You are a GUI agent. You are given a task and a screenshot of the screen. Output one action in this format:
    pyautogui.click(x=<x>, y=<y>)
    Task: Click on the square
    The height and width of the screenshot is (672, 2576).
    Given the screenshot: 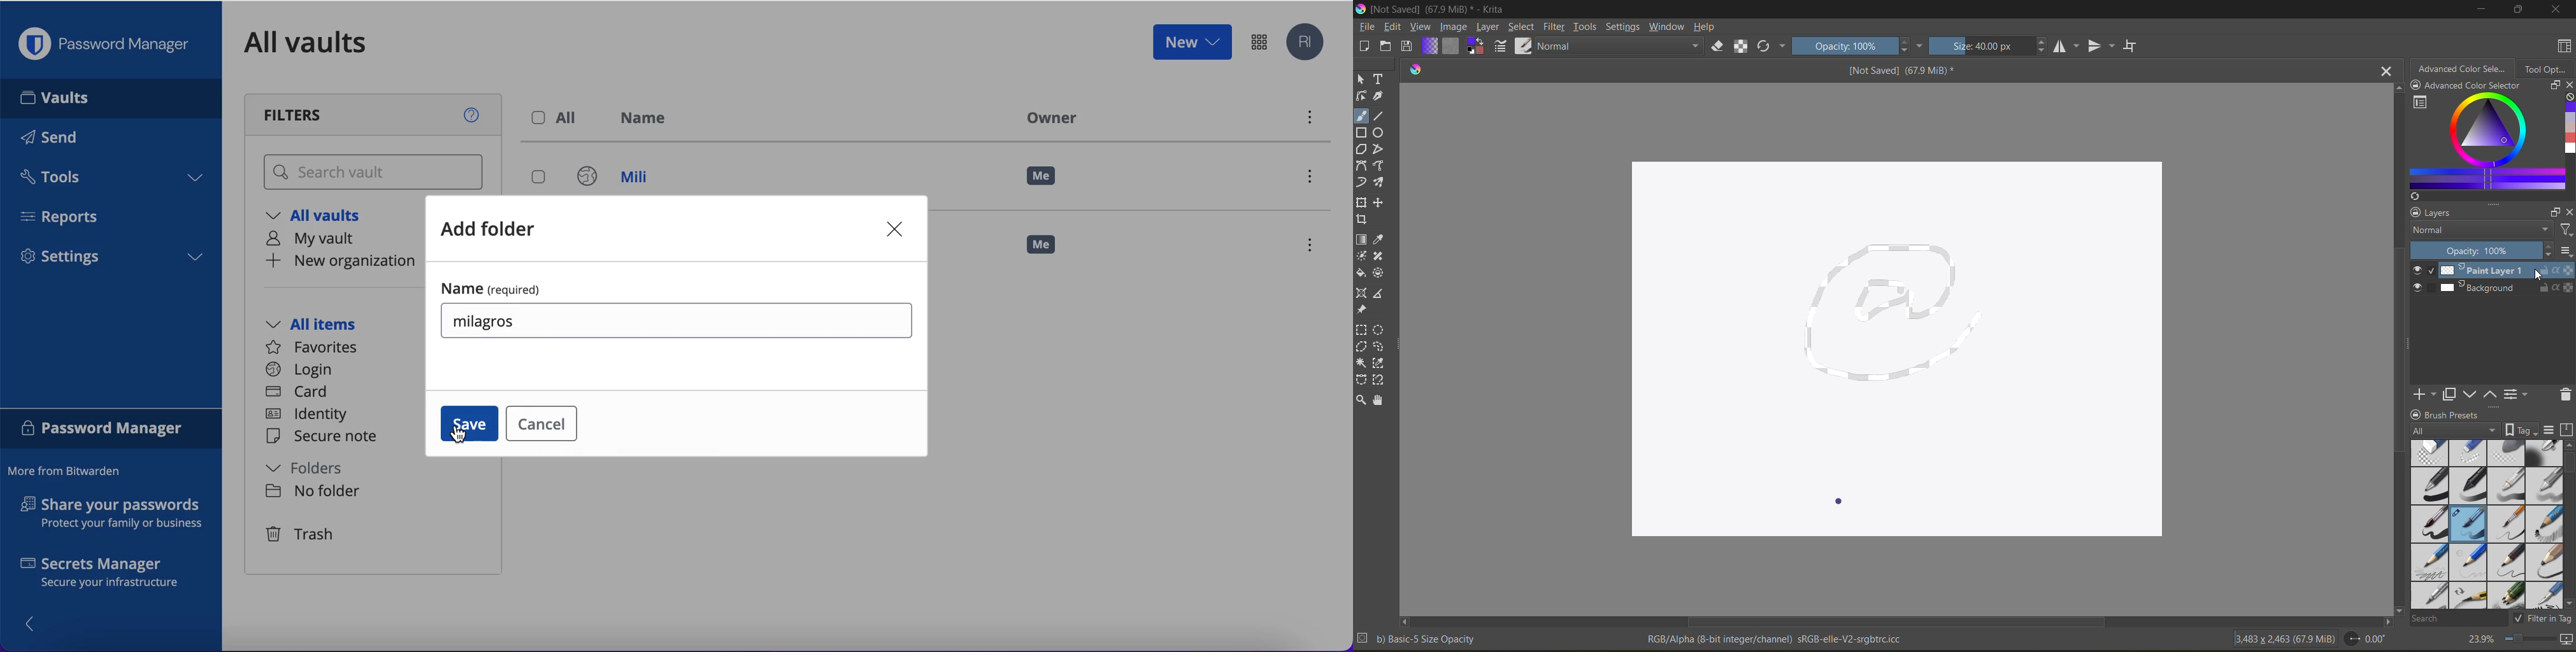 What is the action you would take?
    pyautogui.click(x=1361, y=132)
    